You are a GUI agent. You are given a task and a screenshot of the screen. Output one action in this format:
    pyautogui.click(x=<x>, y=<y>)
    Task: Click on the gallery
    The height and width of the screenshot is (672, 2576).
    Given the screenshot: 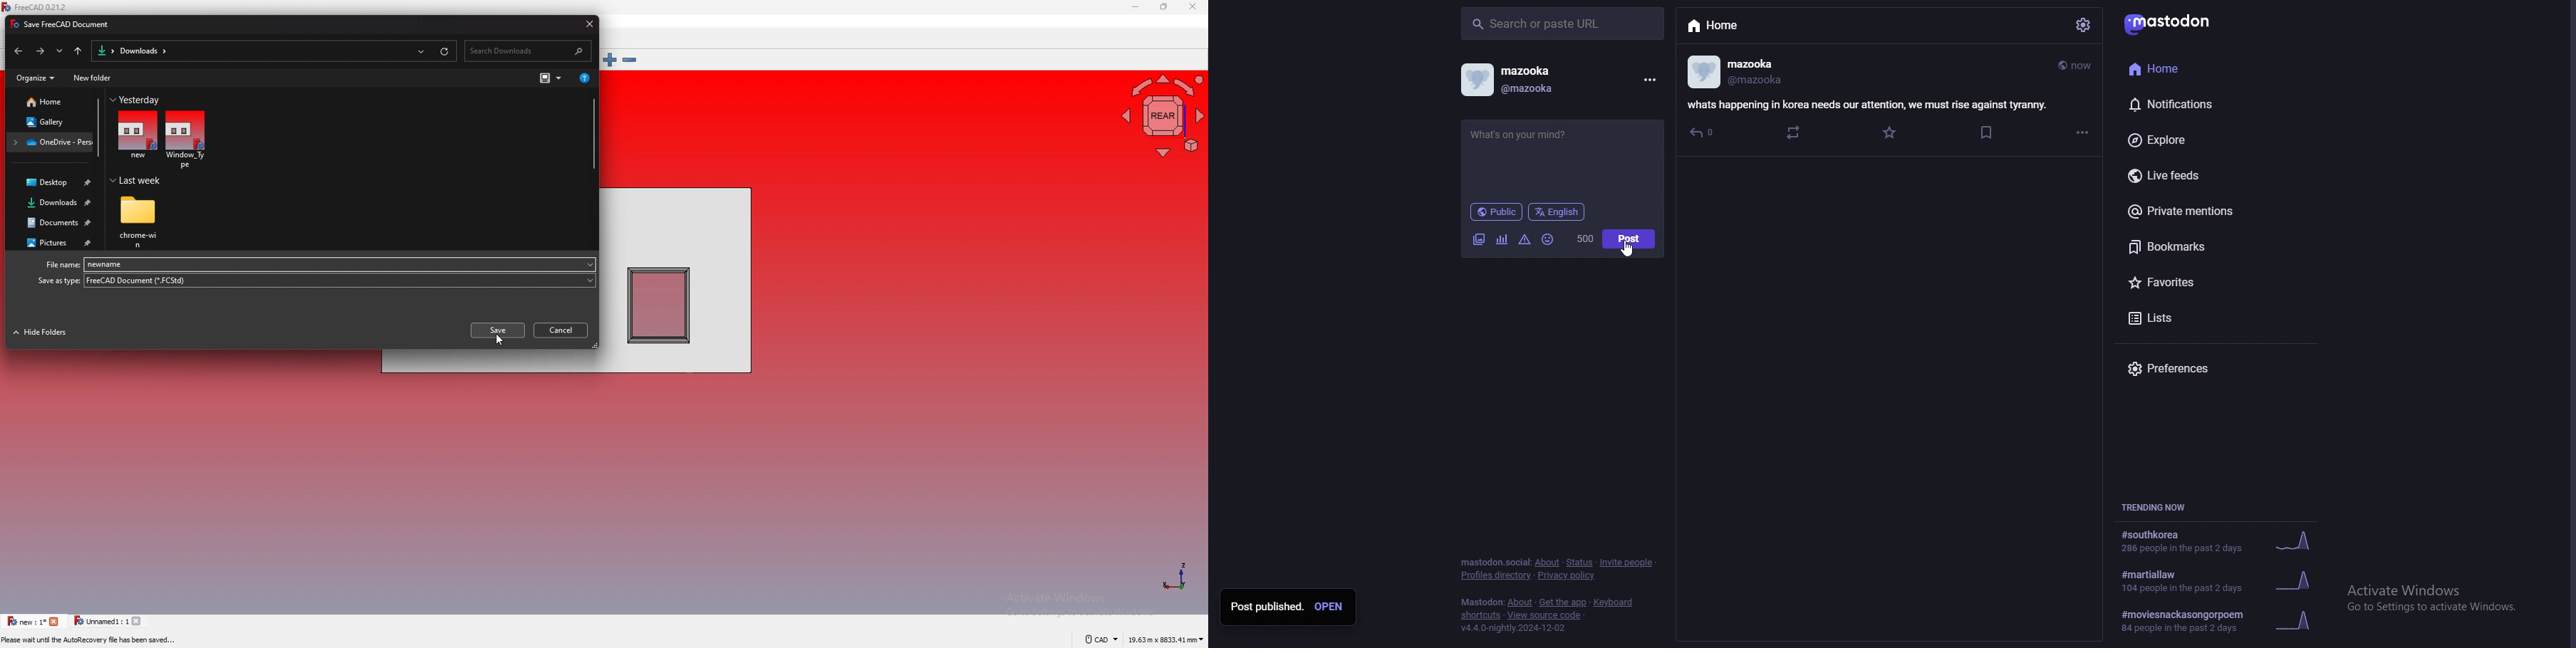 What is the action you would take?
    pyautogui.click(x=50, y=123)
    